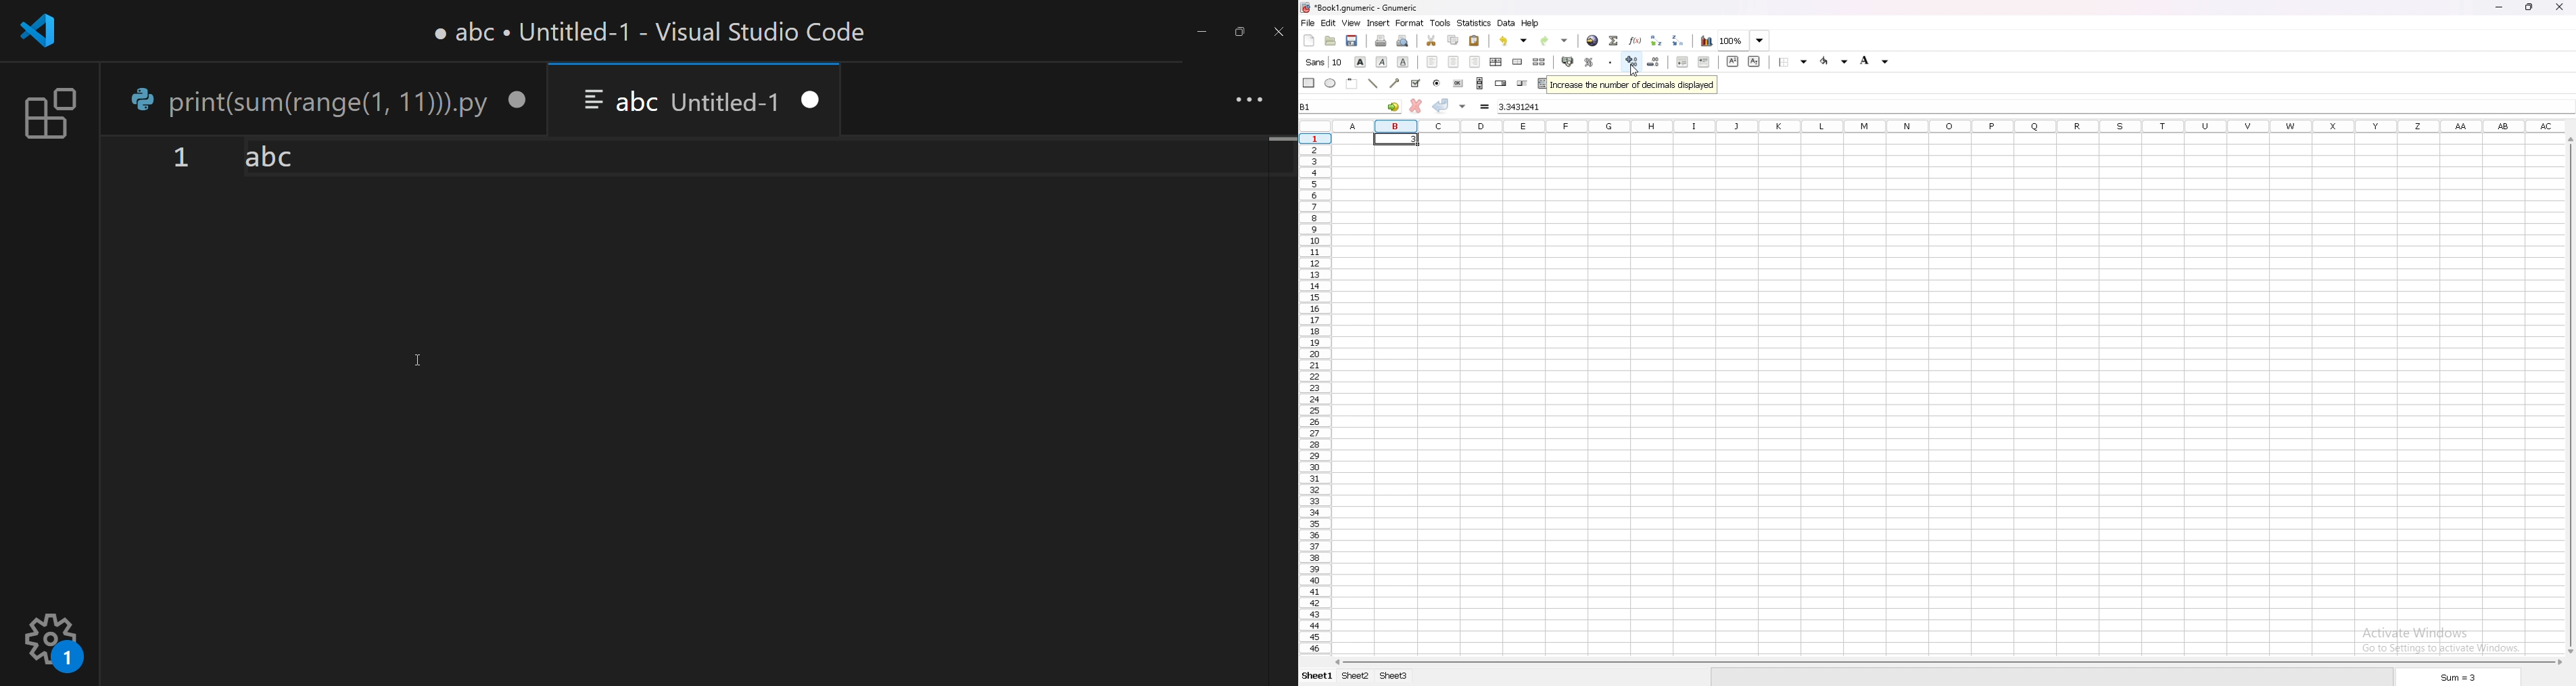 This screenshot has width=2576, height=700. What do you see at coordinates (1609, 61) in the screenshot?
I see `thousand separator` at bounding box center [1609, 61].